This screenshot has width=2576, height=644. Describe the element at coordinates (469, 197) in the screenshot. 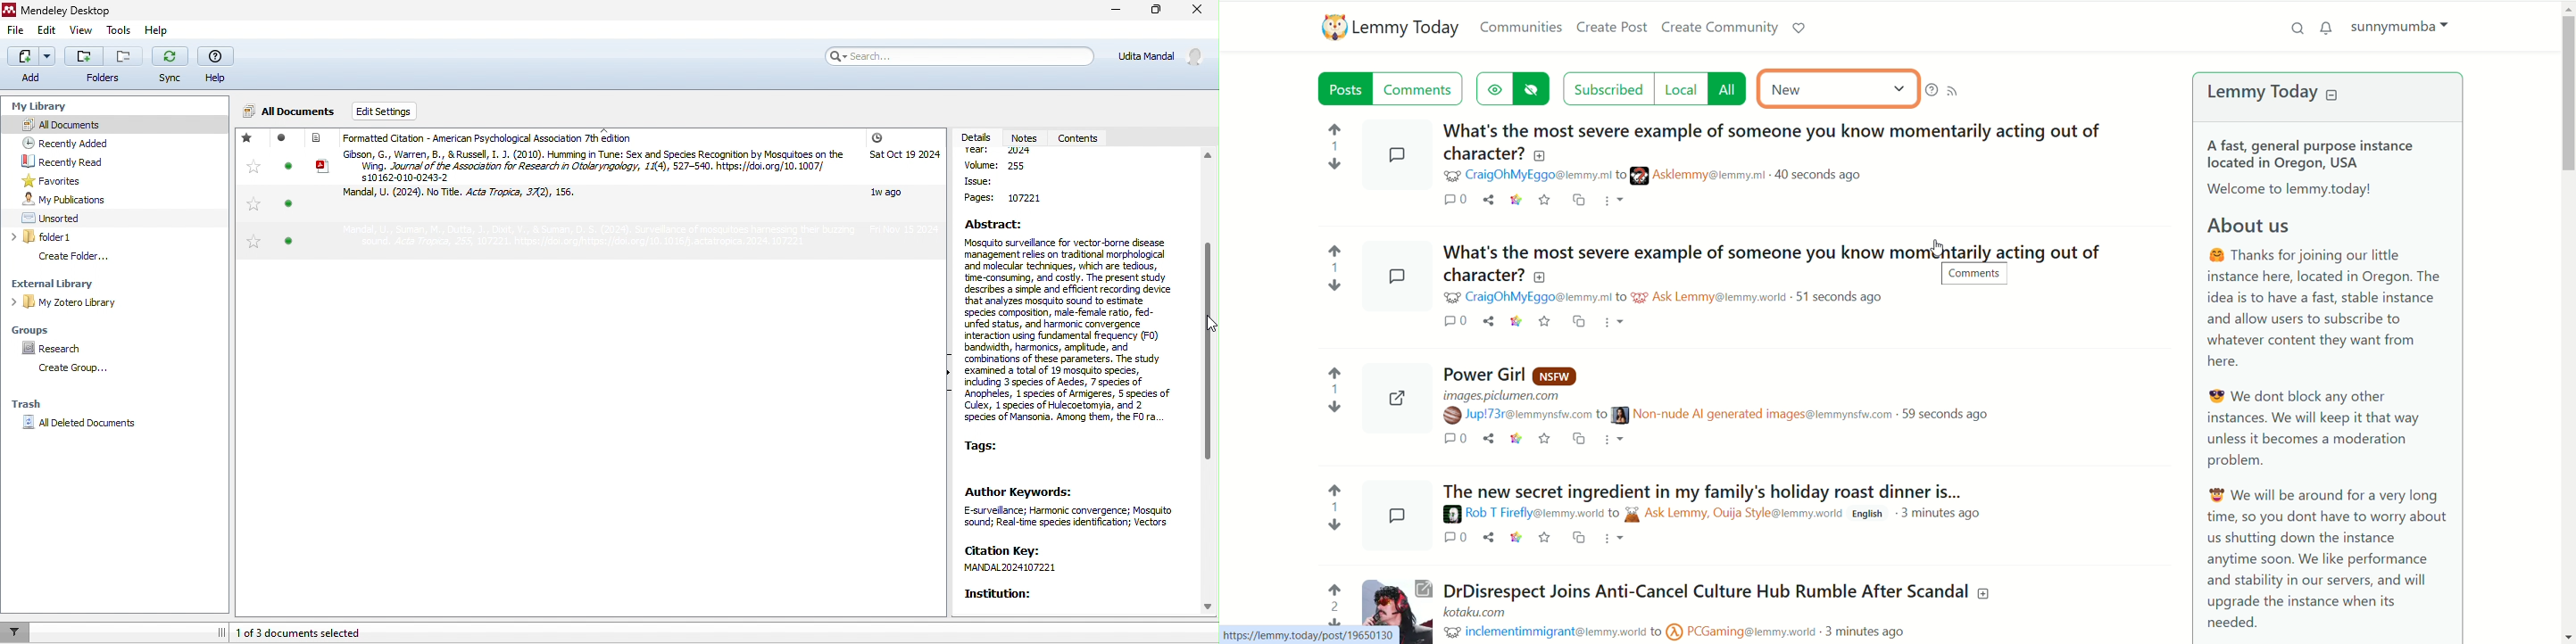

I see `article by Mandal et al, 2024` at that location.